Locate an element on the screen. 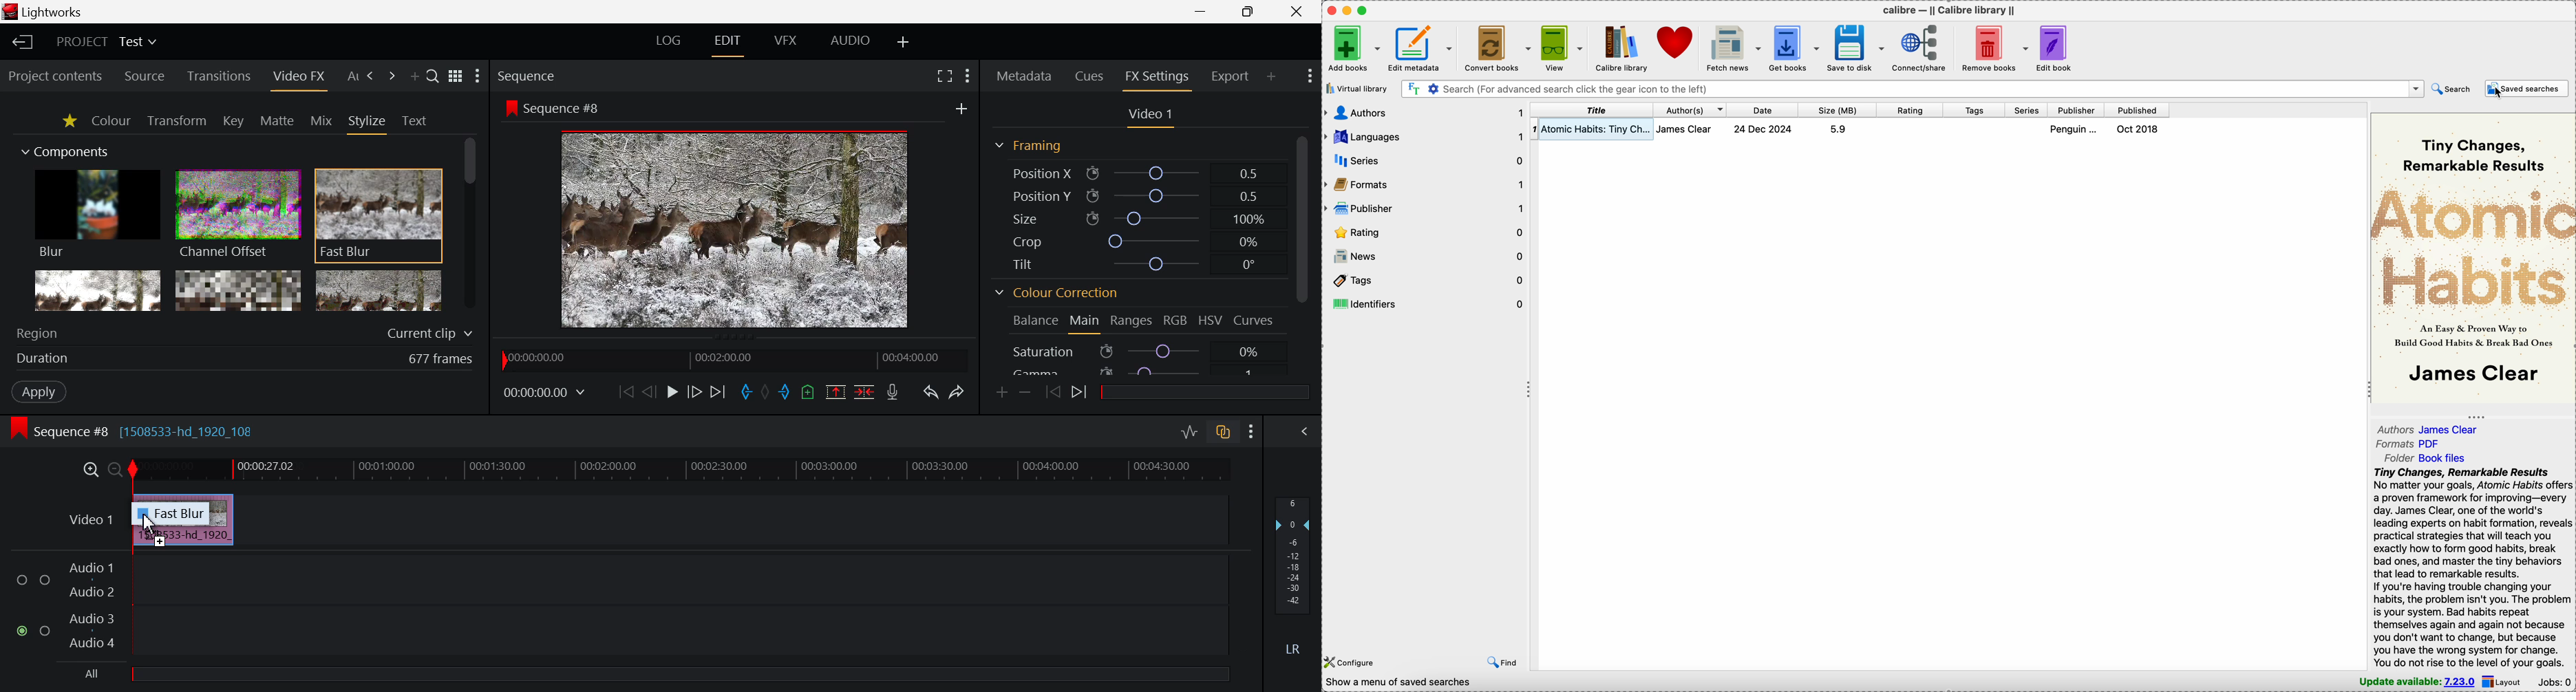 The width and height of the screenshot is (2576, 700). Timeline Zoom Out is located at coordinates (113, 468).